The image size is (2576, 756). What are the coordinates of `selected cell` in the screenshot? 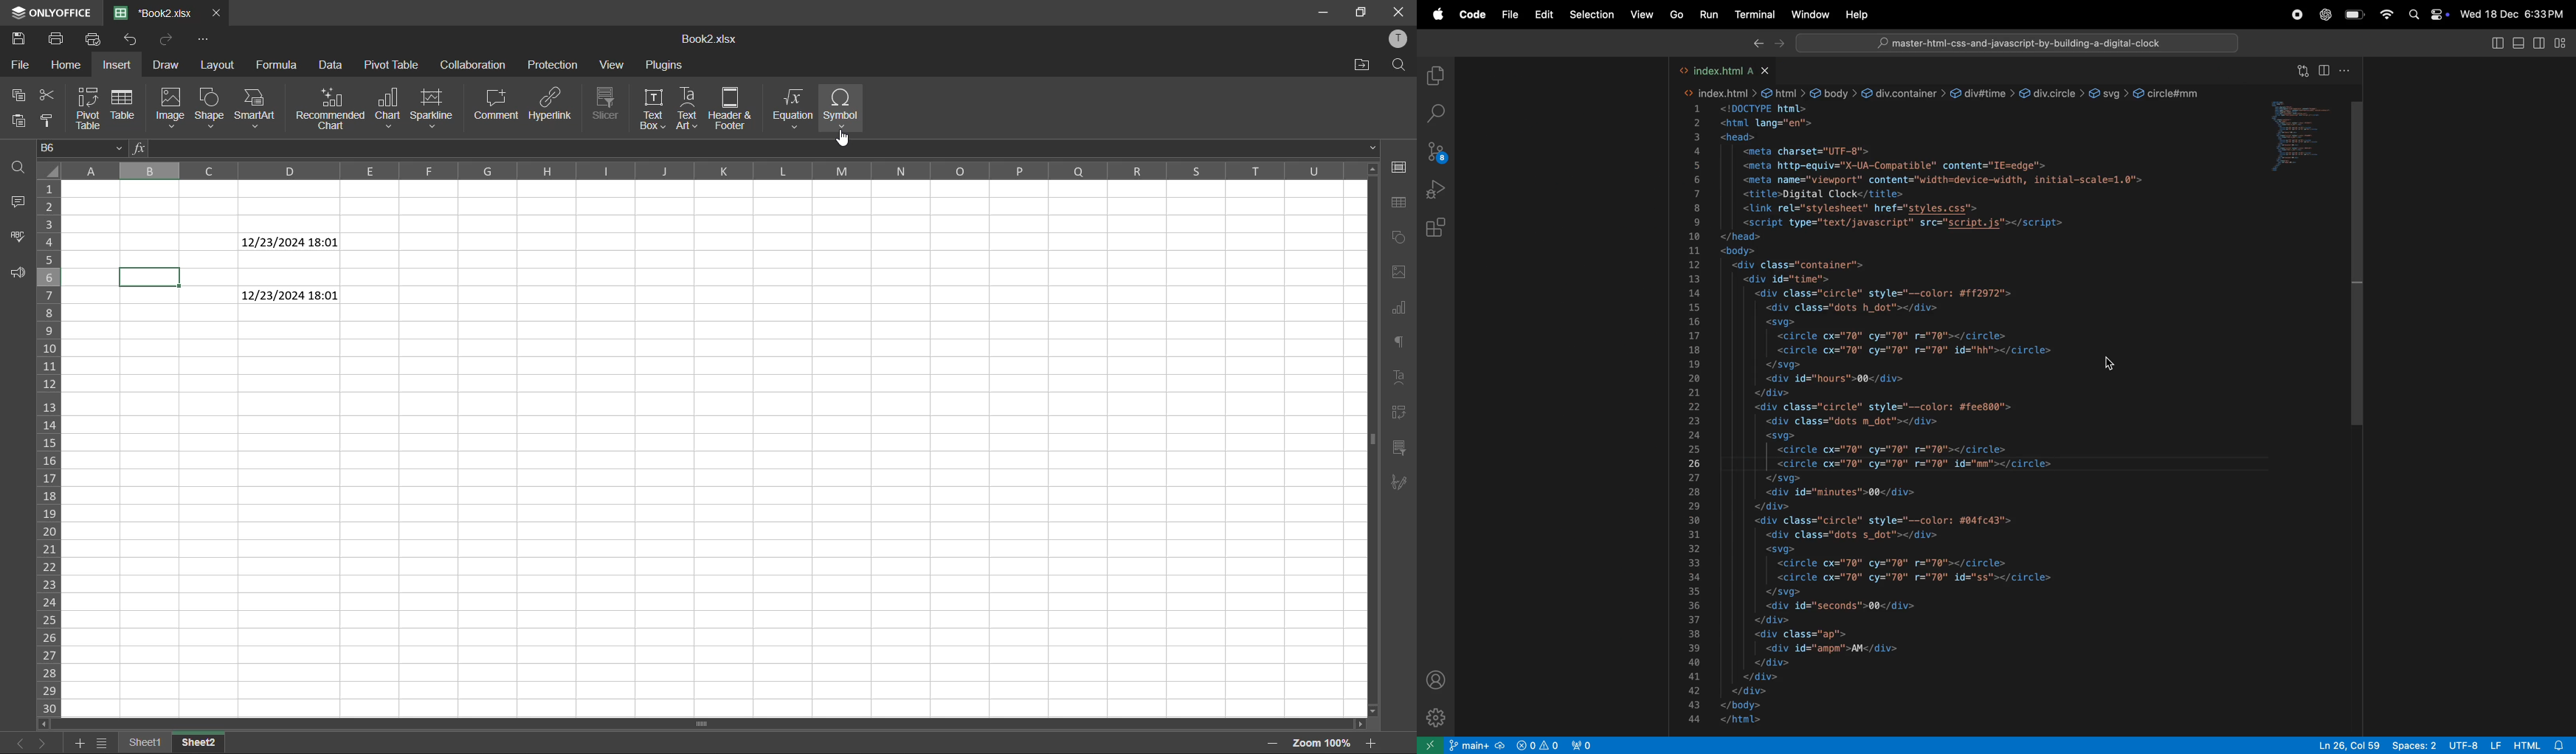 It's located at (150, 276).